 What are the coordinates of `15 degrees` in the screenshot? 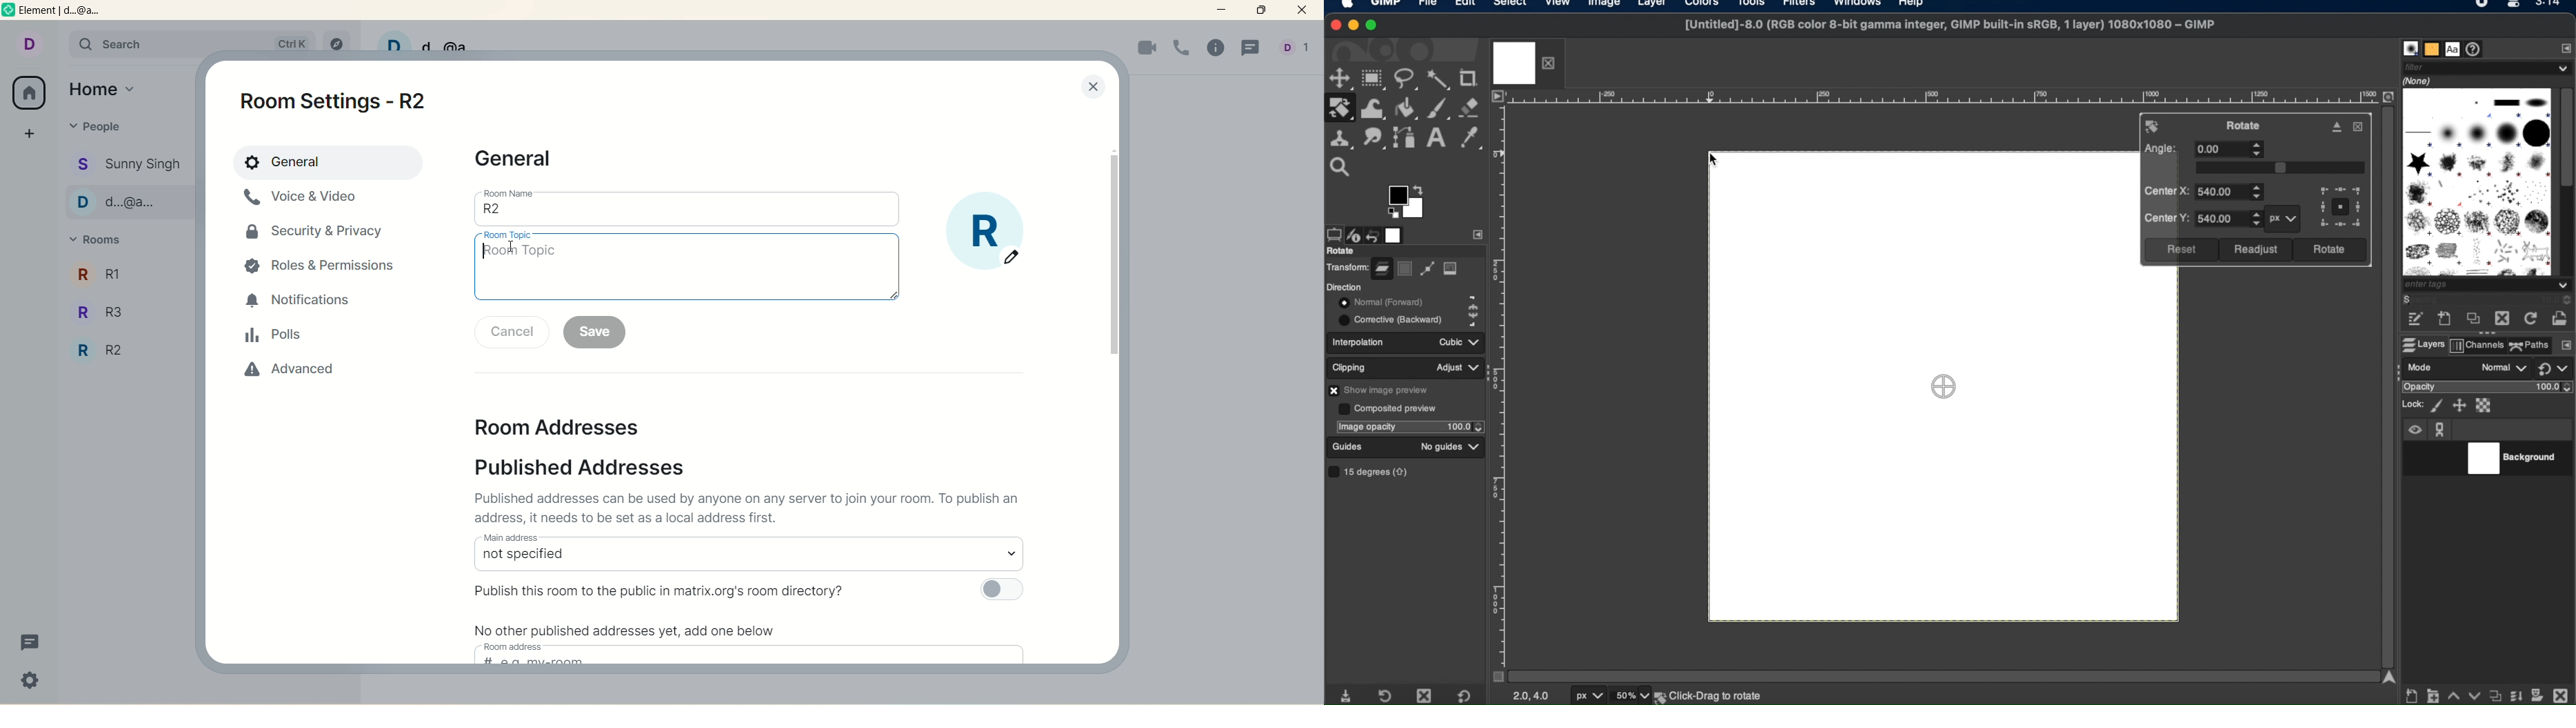 It's located at (1371, 471).